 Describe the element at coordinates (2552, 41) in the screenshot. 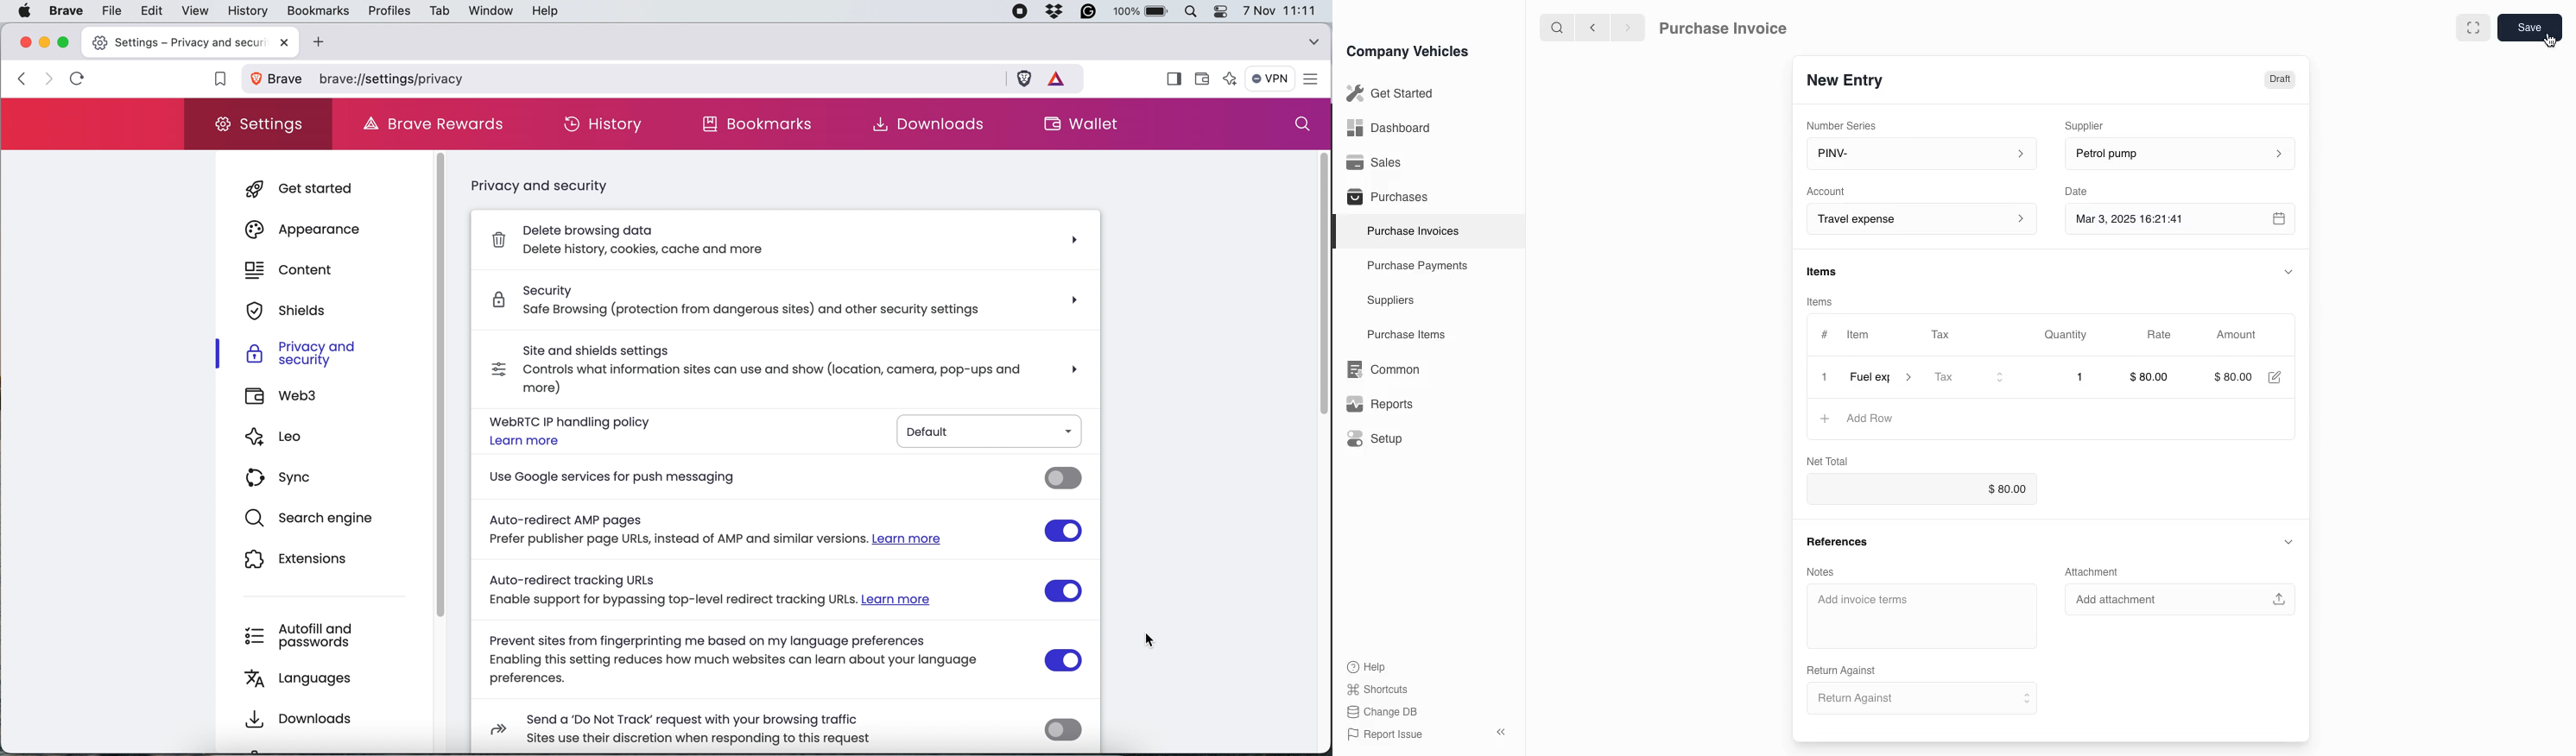

I see `cursor` at that location.